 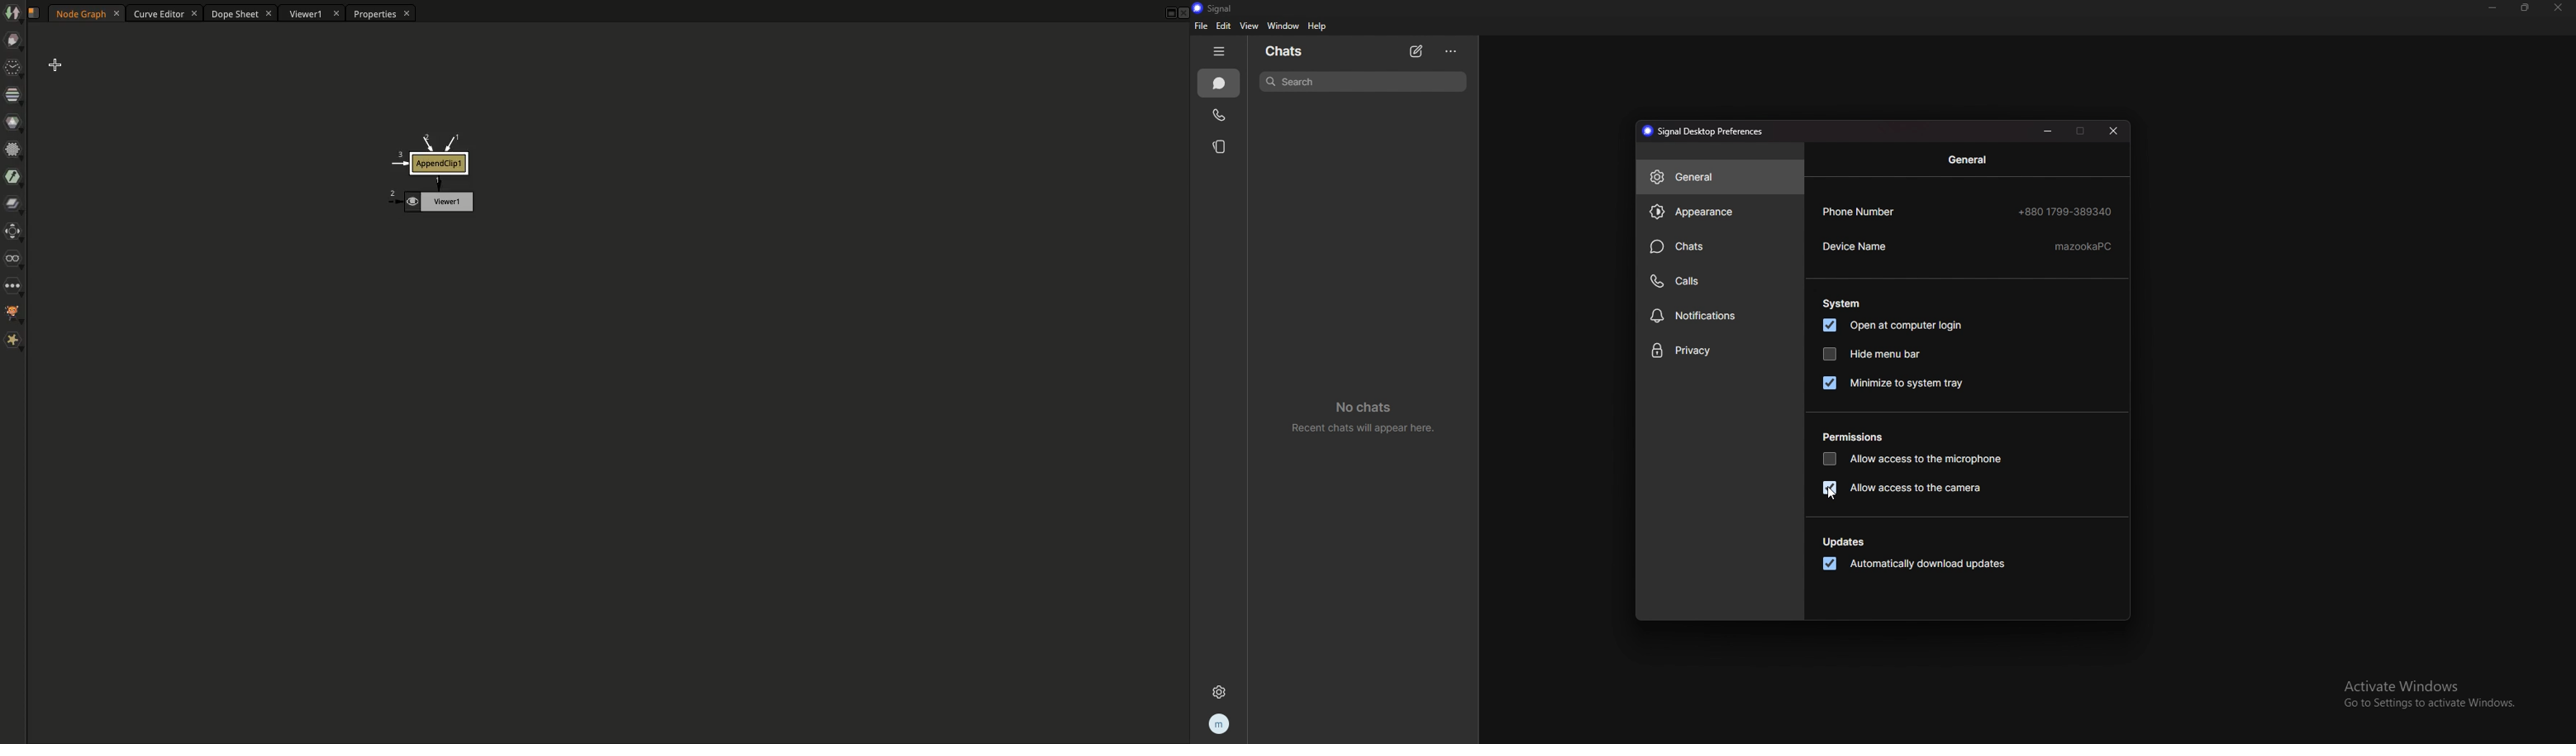 I want to click on no chats recent chats will appear here, so click(x=1368, y=420).